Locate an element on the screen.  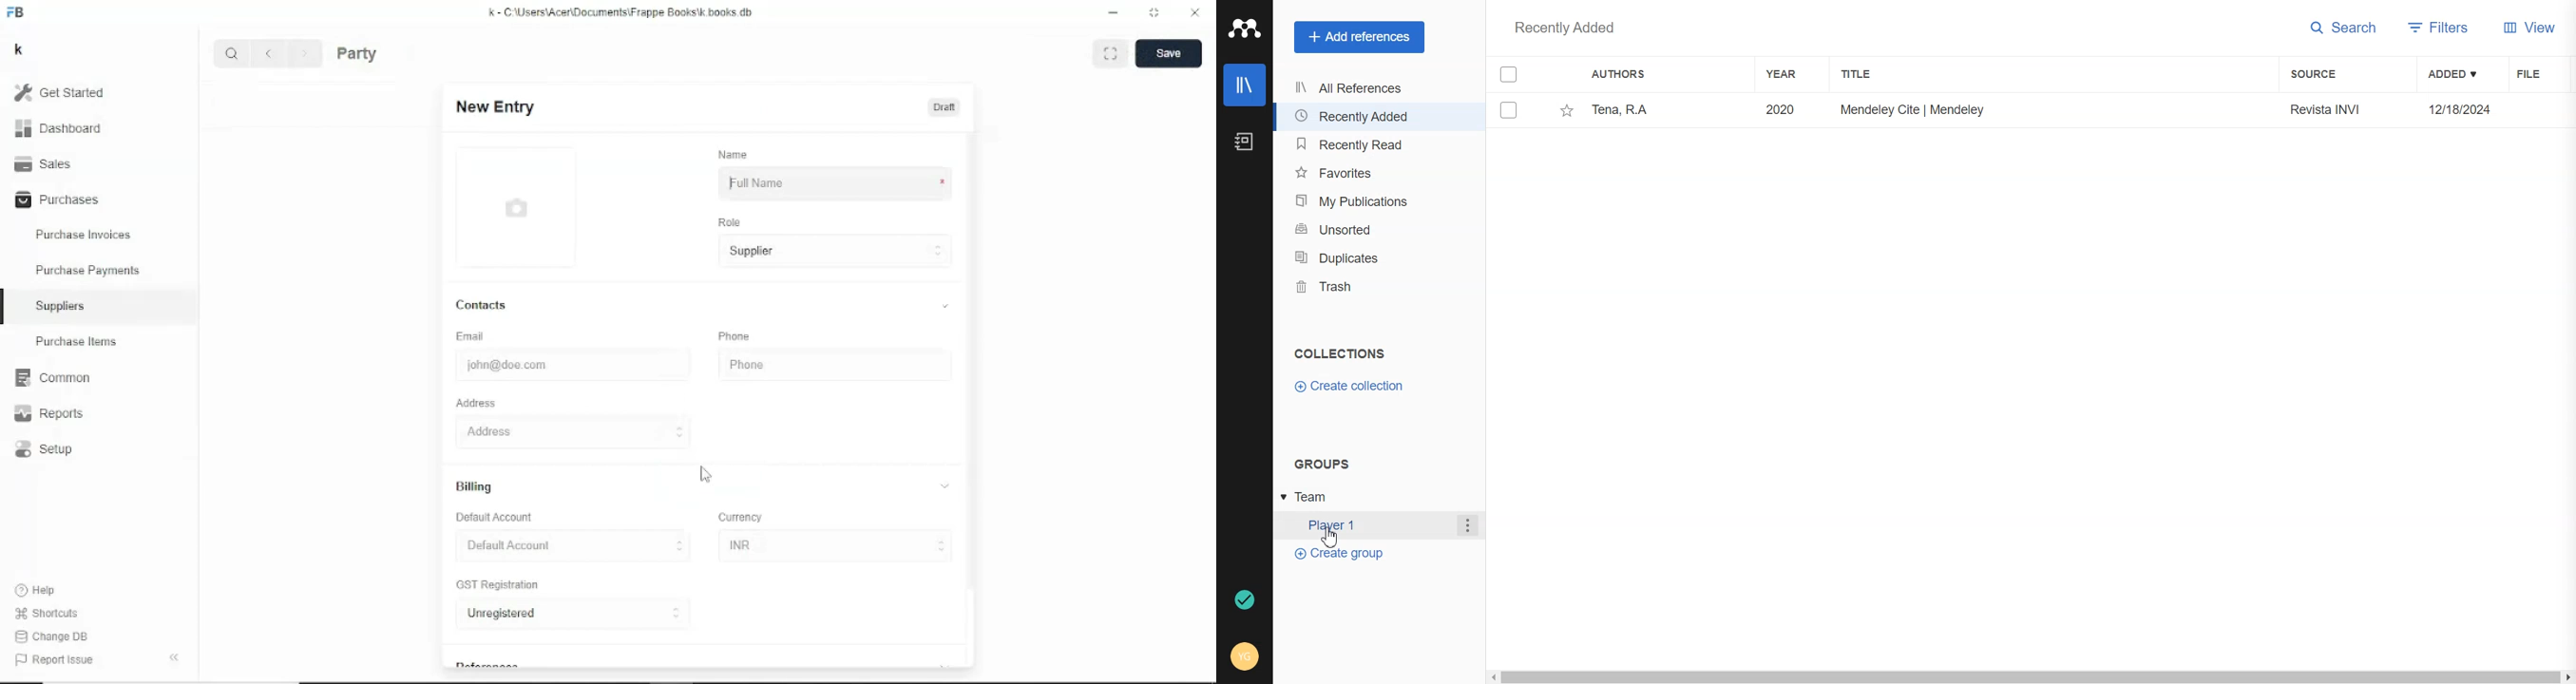
Phone is located at coordinates (734, 337).